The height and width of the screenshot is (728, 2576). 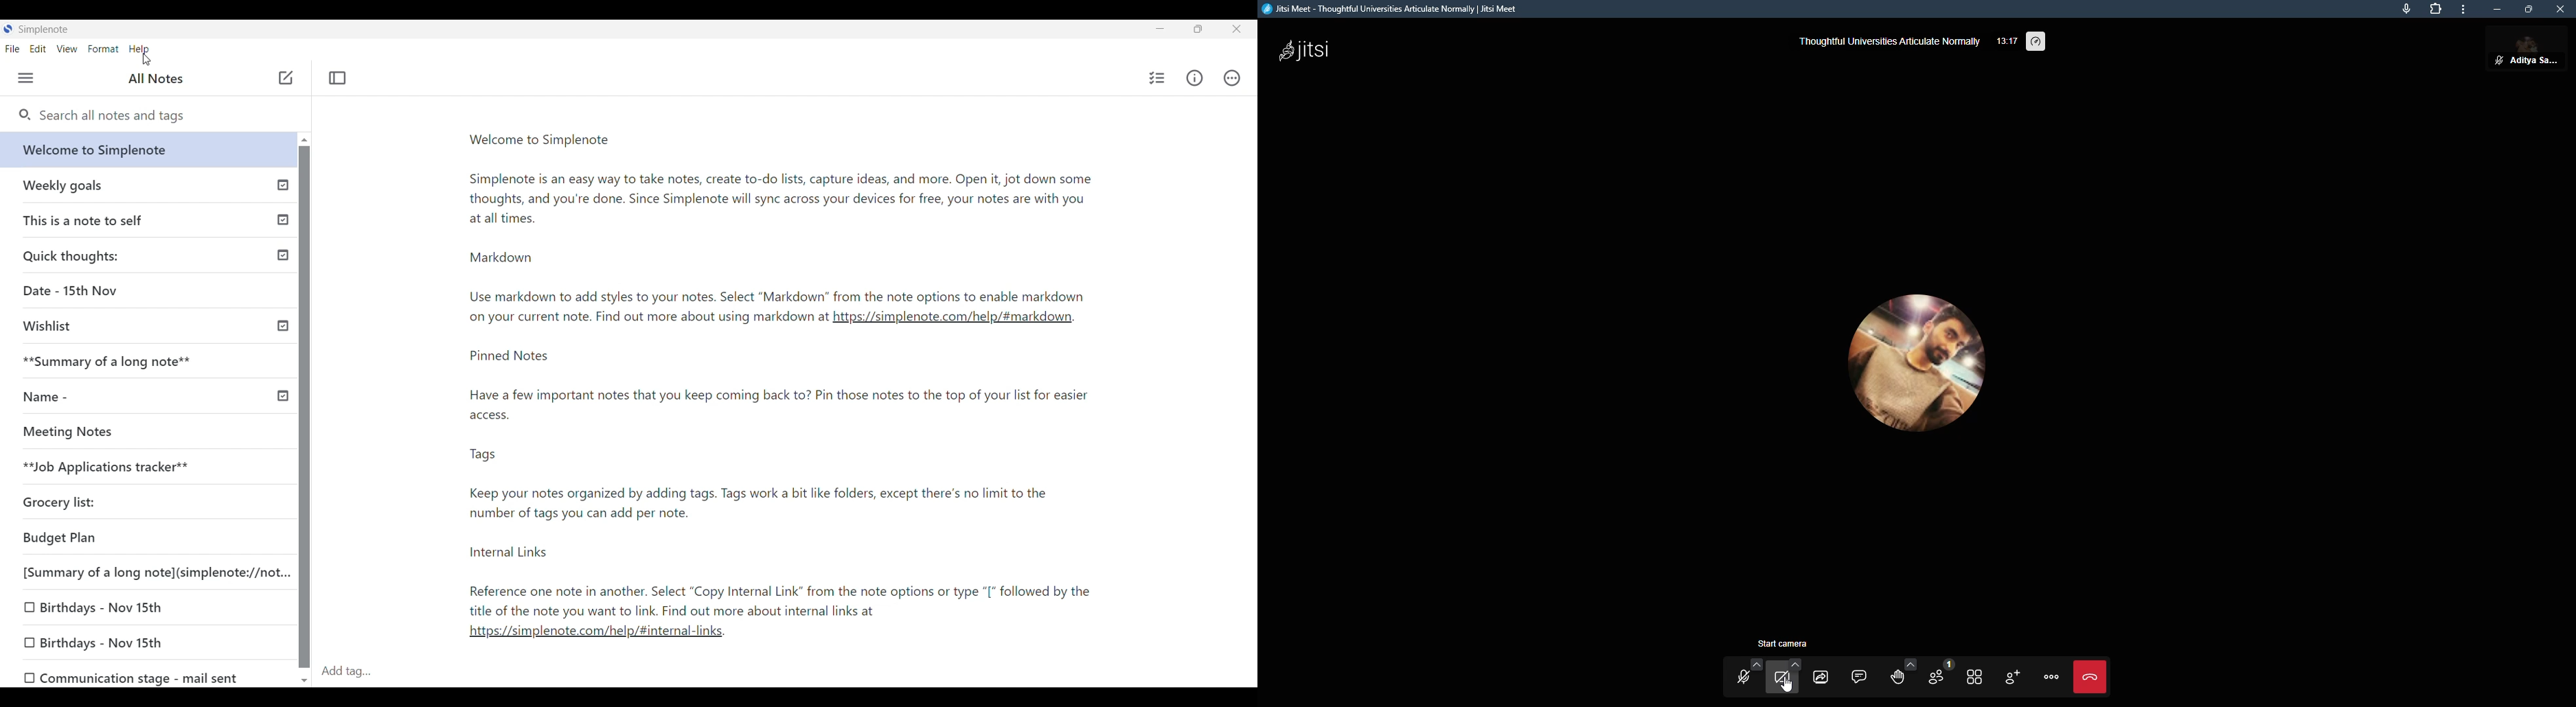 I want to click on Format menu, so click(x=104, y=49).